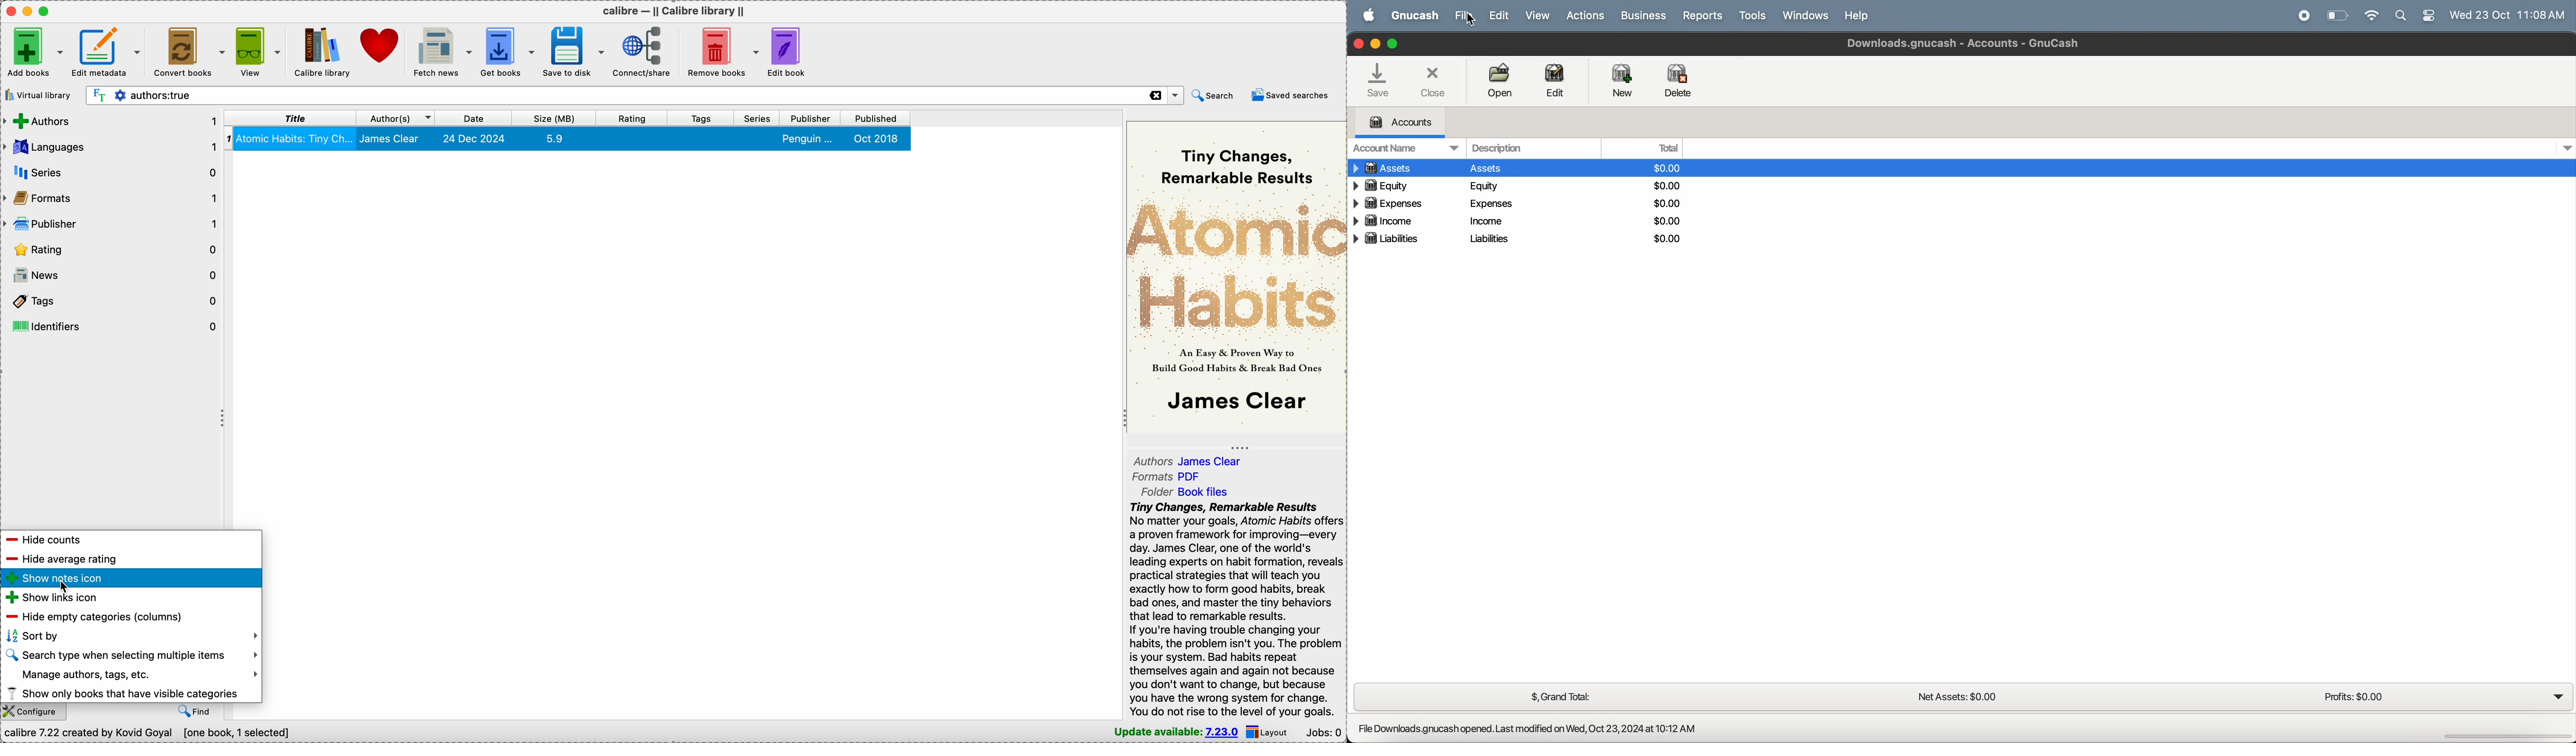  What do you see at coordinates (190, 52) in the screenshot?
I see `convert books` at bounding box center [190, 52].